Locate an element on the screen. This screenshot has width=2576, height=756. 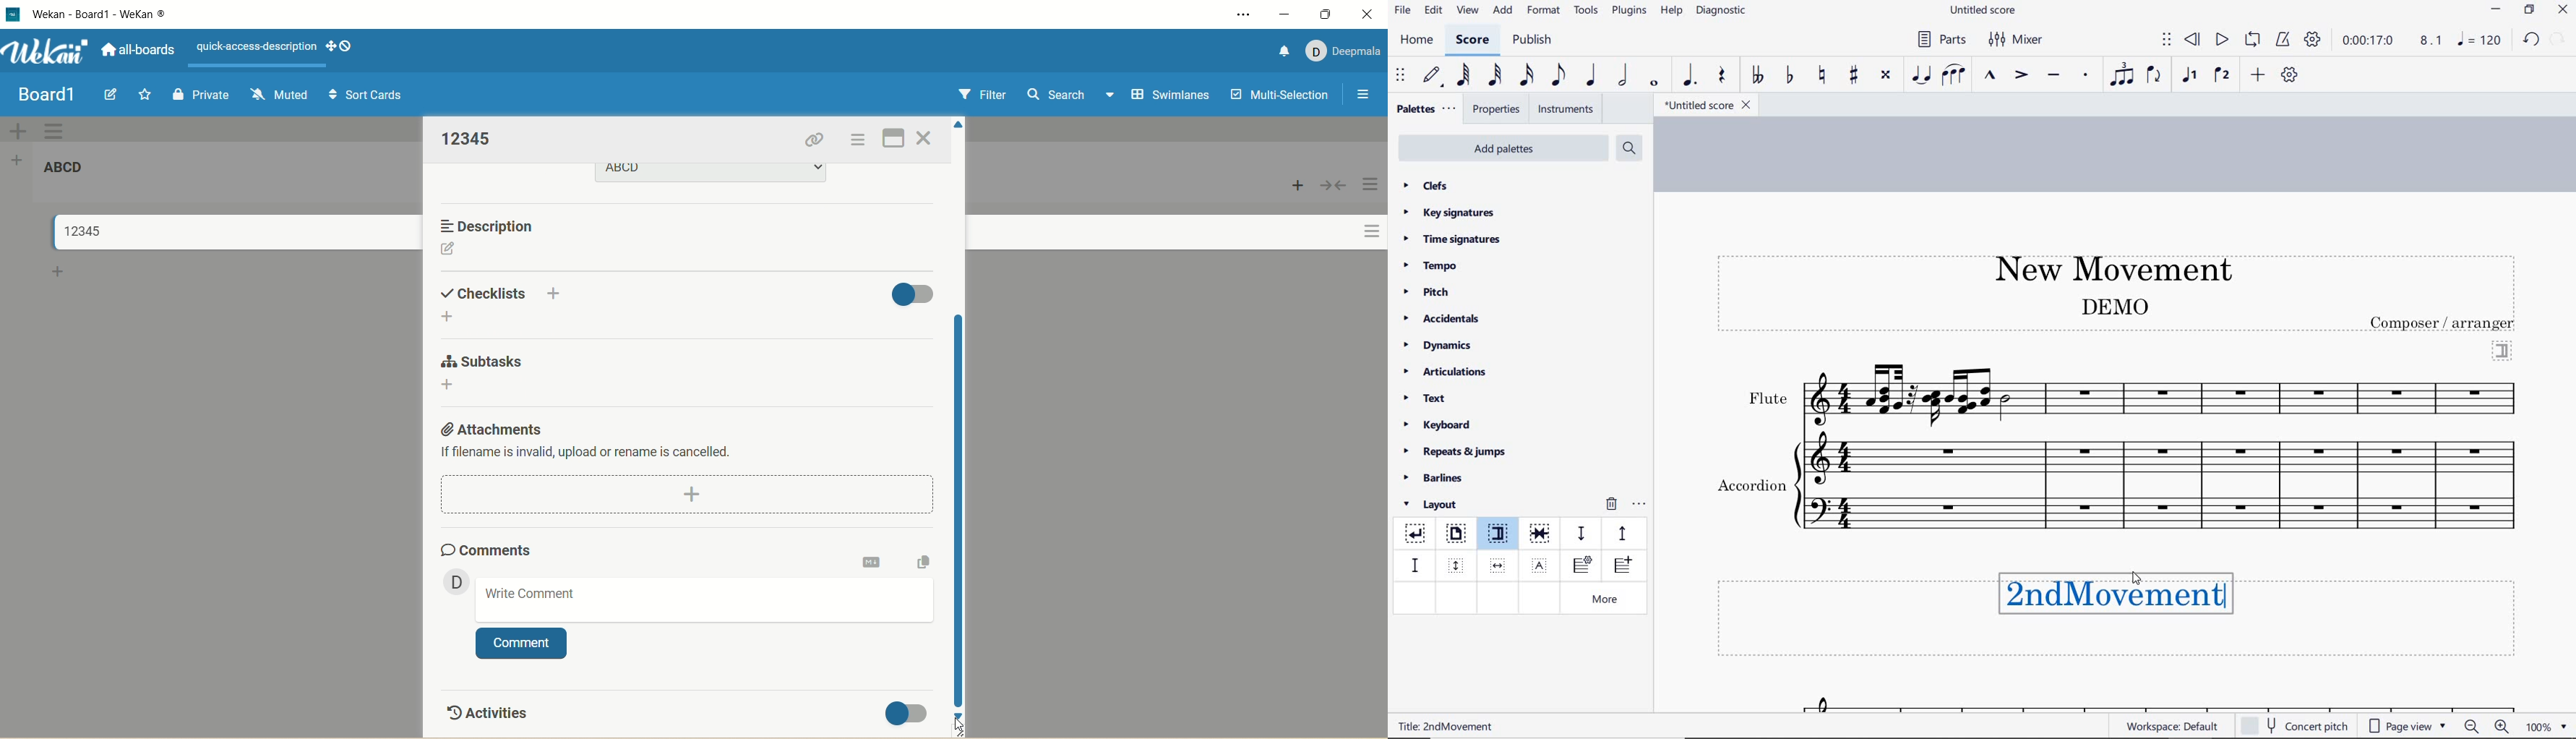
add card is located at coordinates (59, 274).